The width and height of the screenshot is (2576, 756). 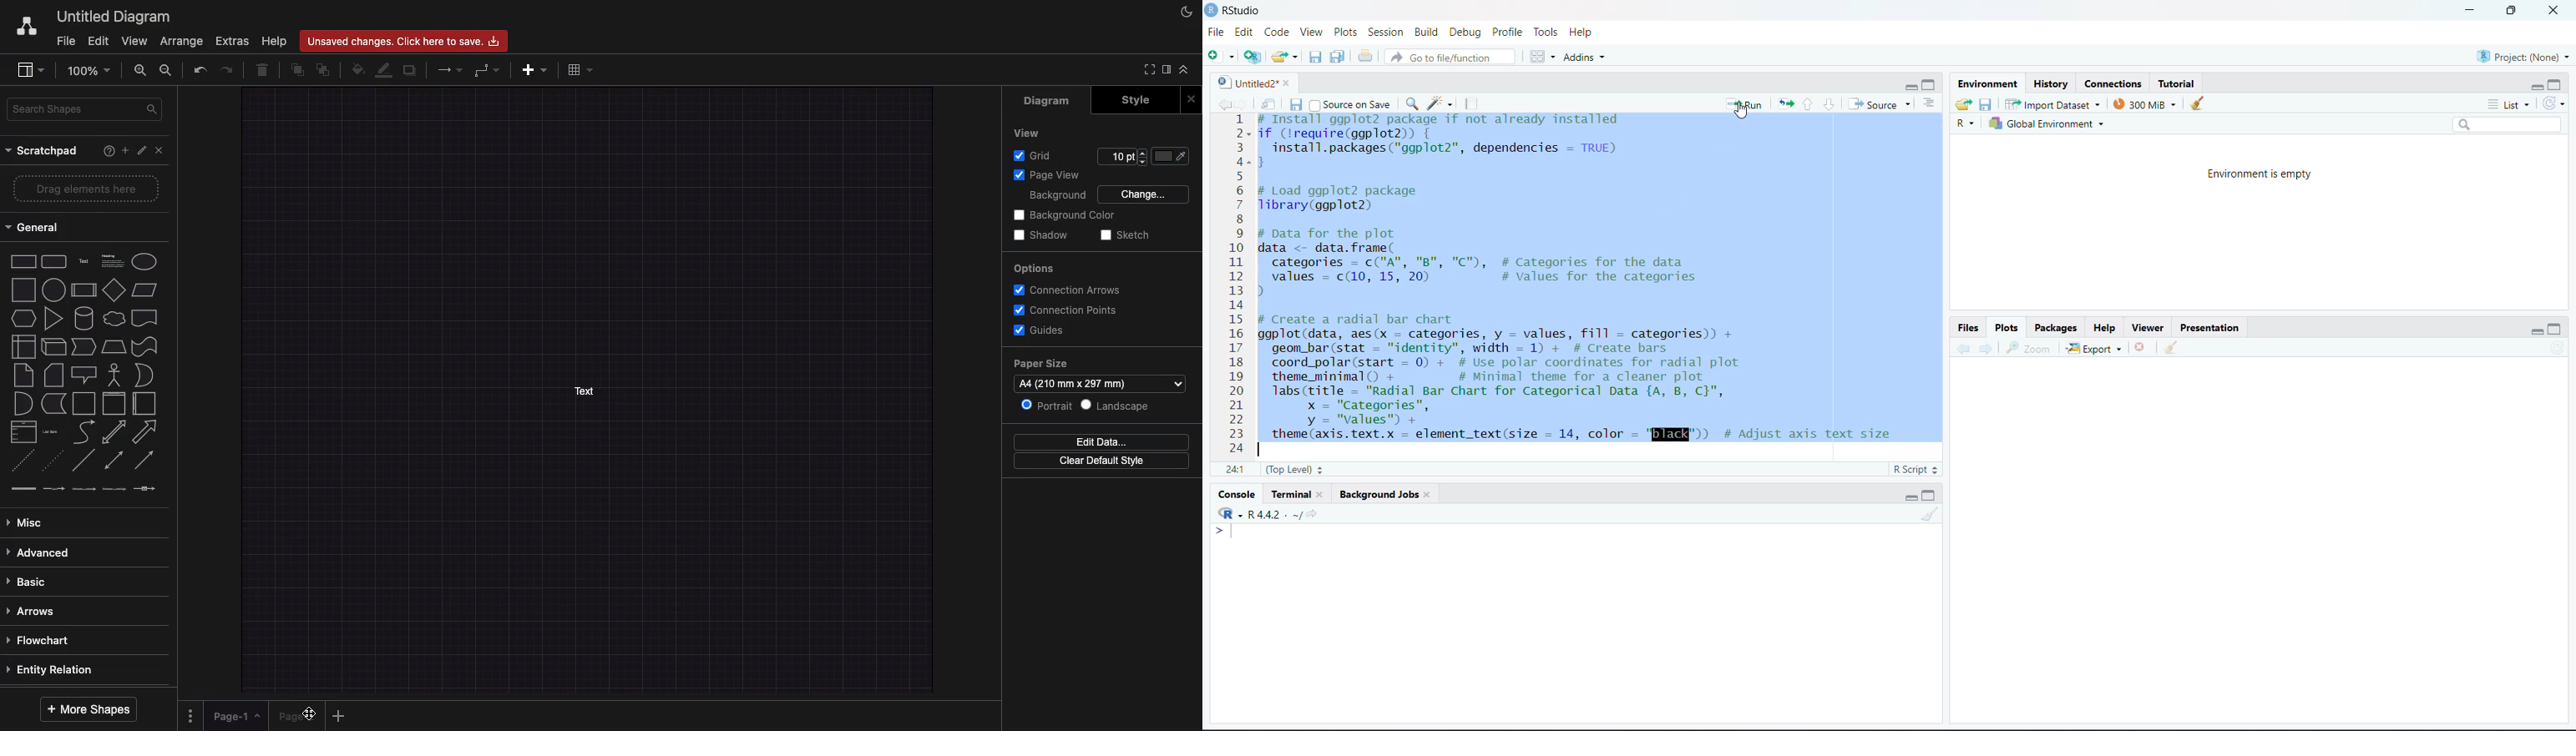 What do you see at coordinates (2181, 83) in the screenshot?
I see `Tutorial` at bounding box center [2181, 83].